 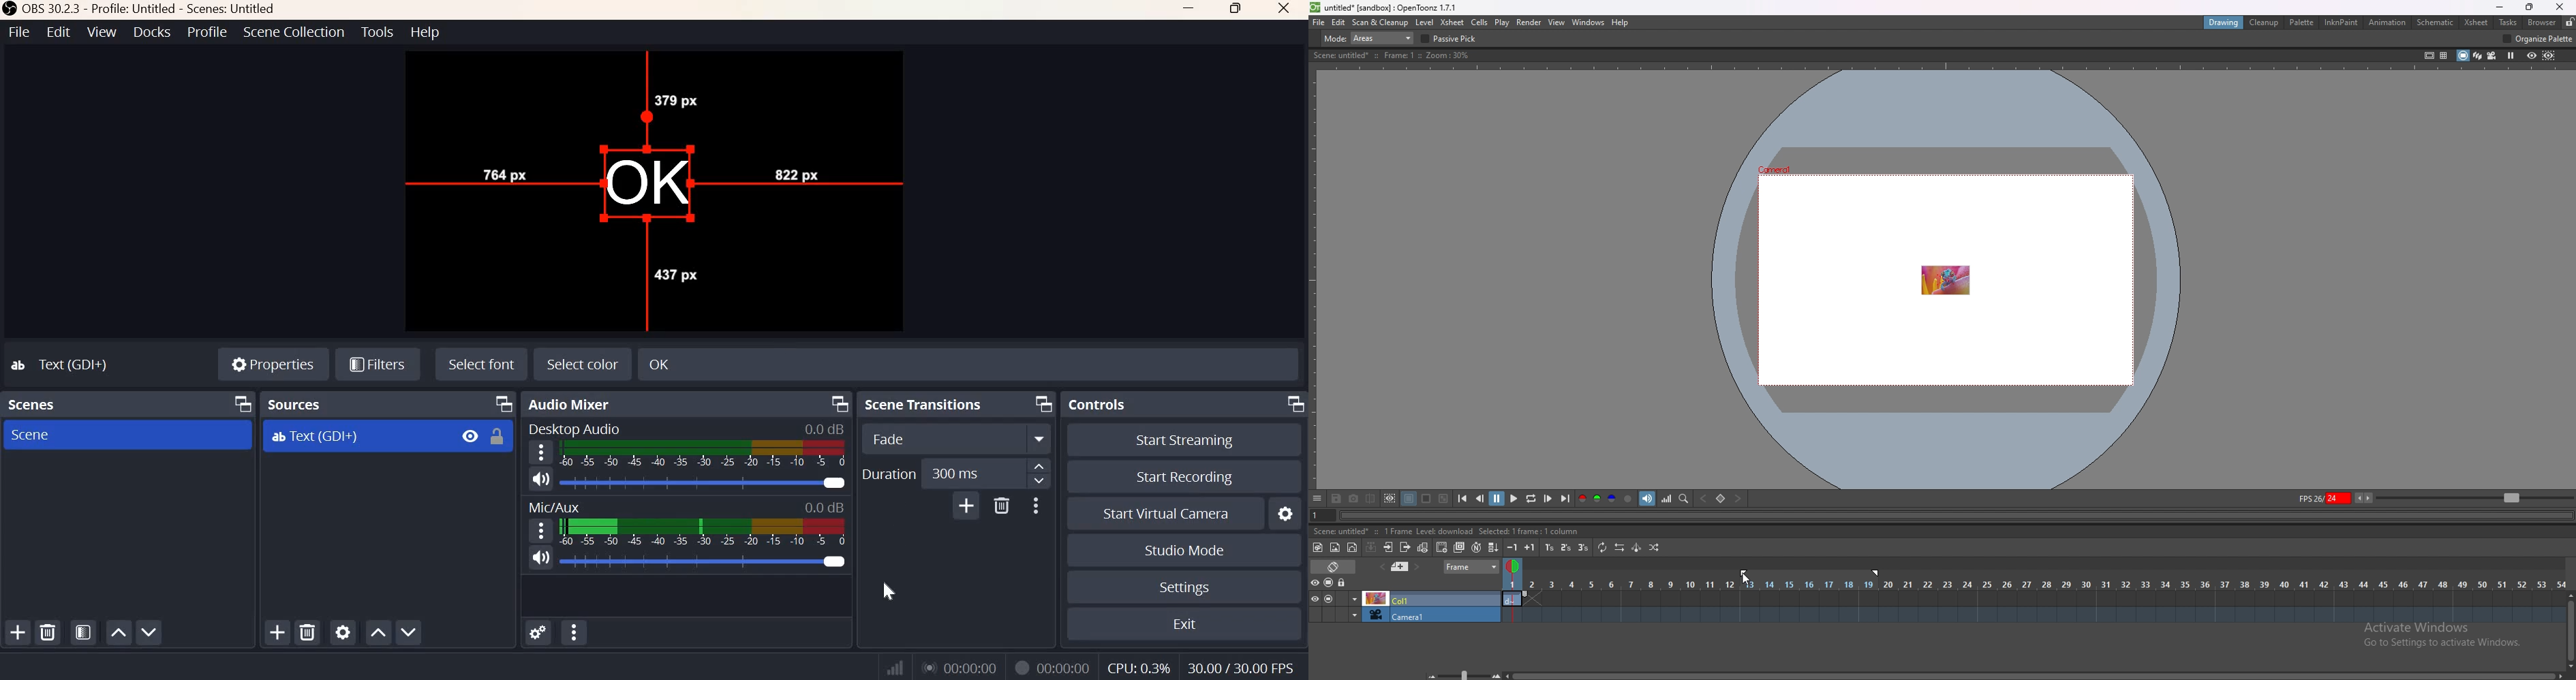 What do you see at coordinates (1184, 587) in the screenshot?
I see `Settings` at bounding box center [1184, 587].